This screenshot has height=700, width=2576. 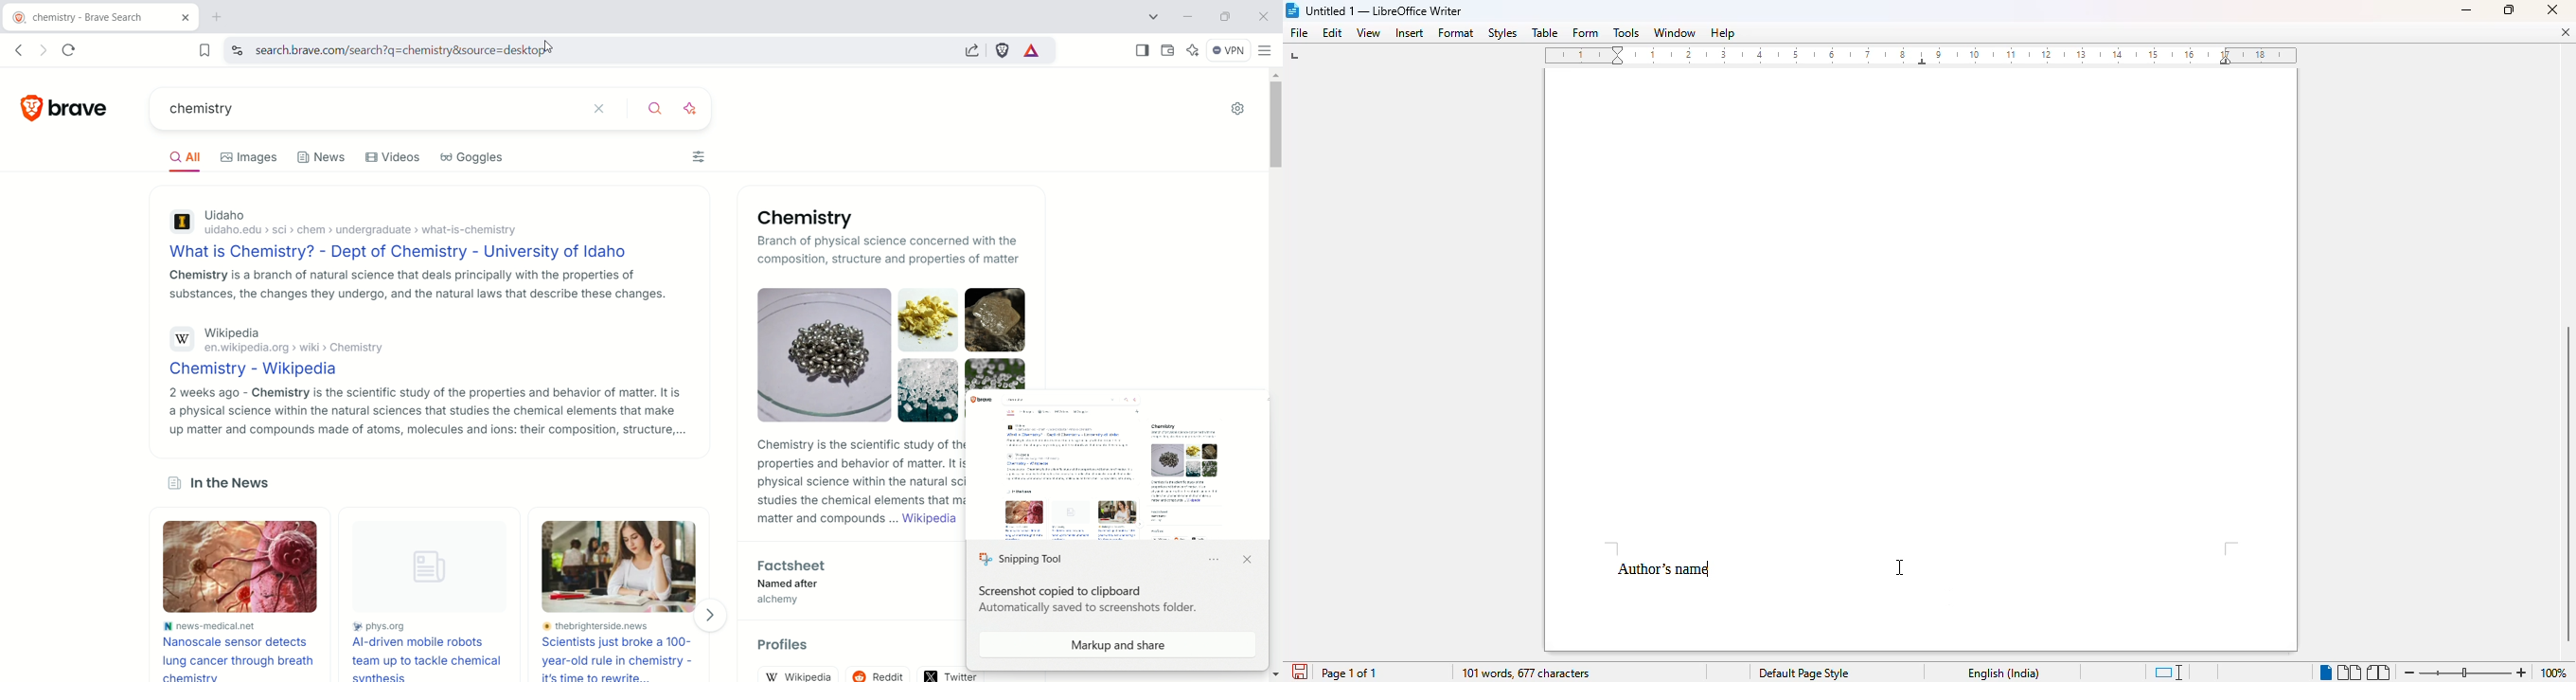 What do you see at coordinates (1524, 673) in the screenshot?
I see `99 words, 664 characters` at bounding box center [1524, 673].